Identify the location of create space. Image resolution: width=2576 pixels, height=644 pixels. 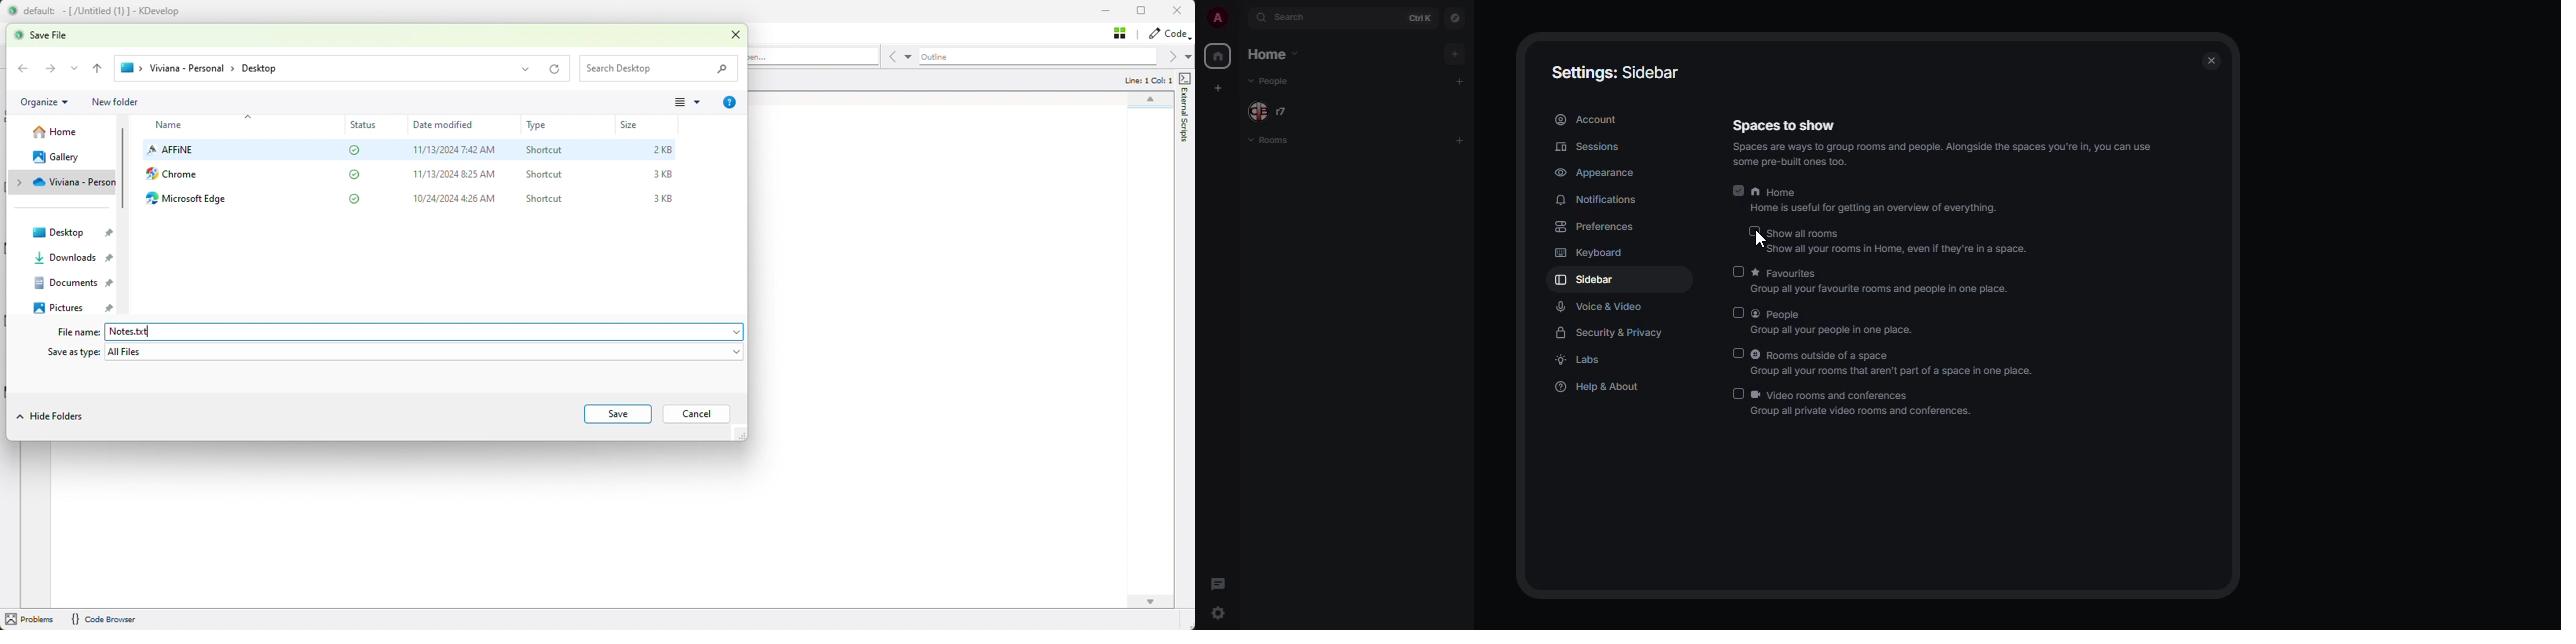
(1216, 88).